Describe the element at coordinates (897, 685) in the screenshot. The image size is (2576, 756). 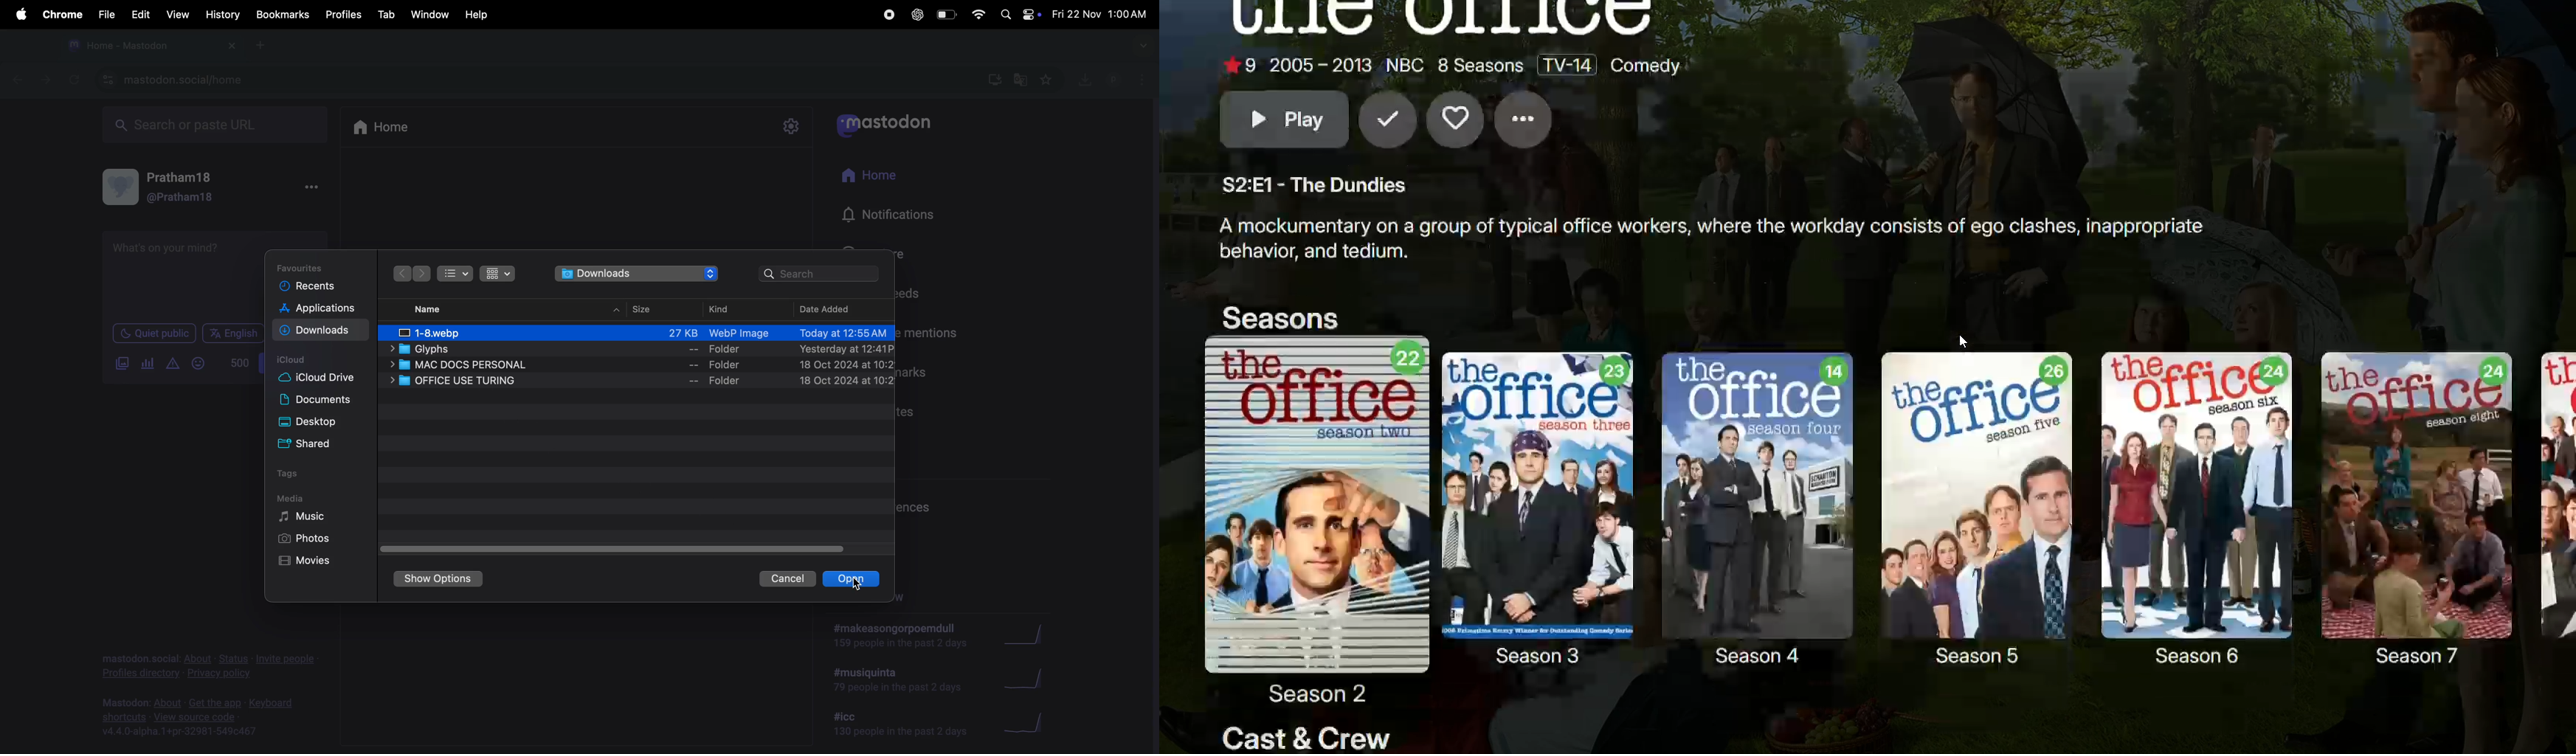
I see `hashtags` at that location.